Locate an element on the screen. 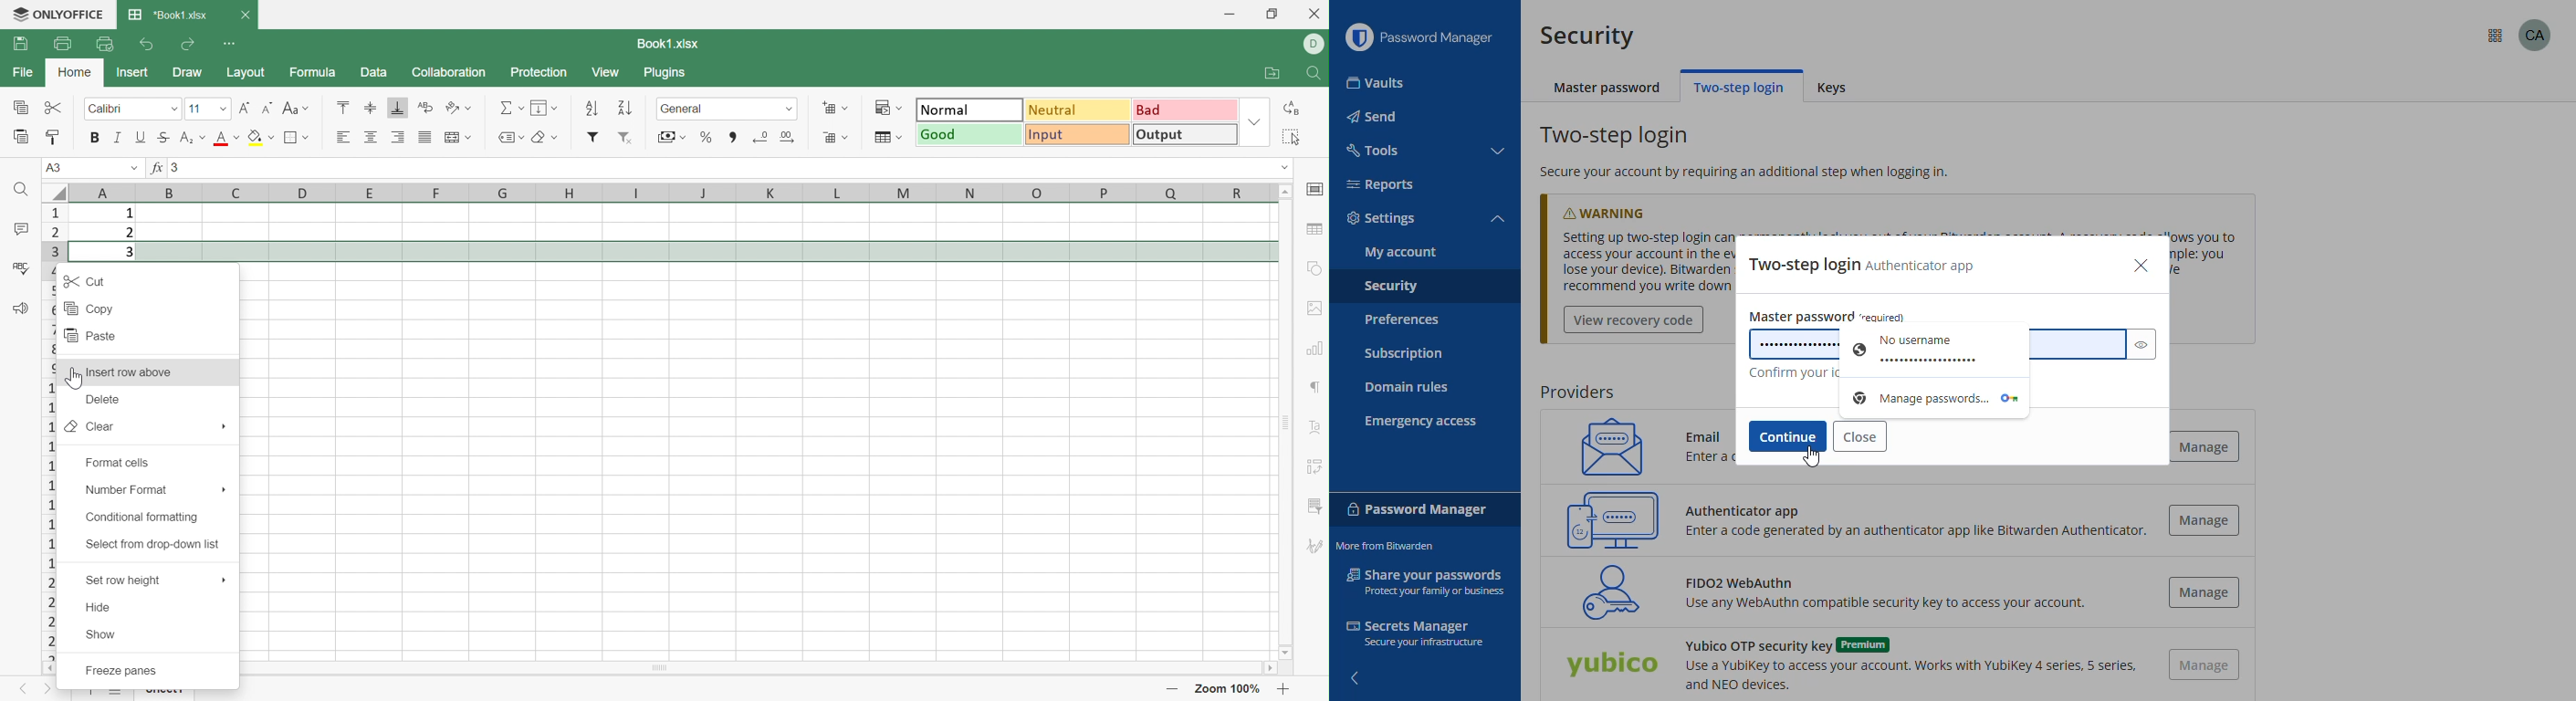  Named ranges is located at coordinates (504, 140).